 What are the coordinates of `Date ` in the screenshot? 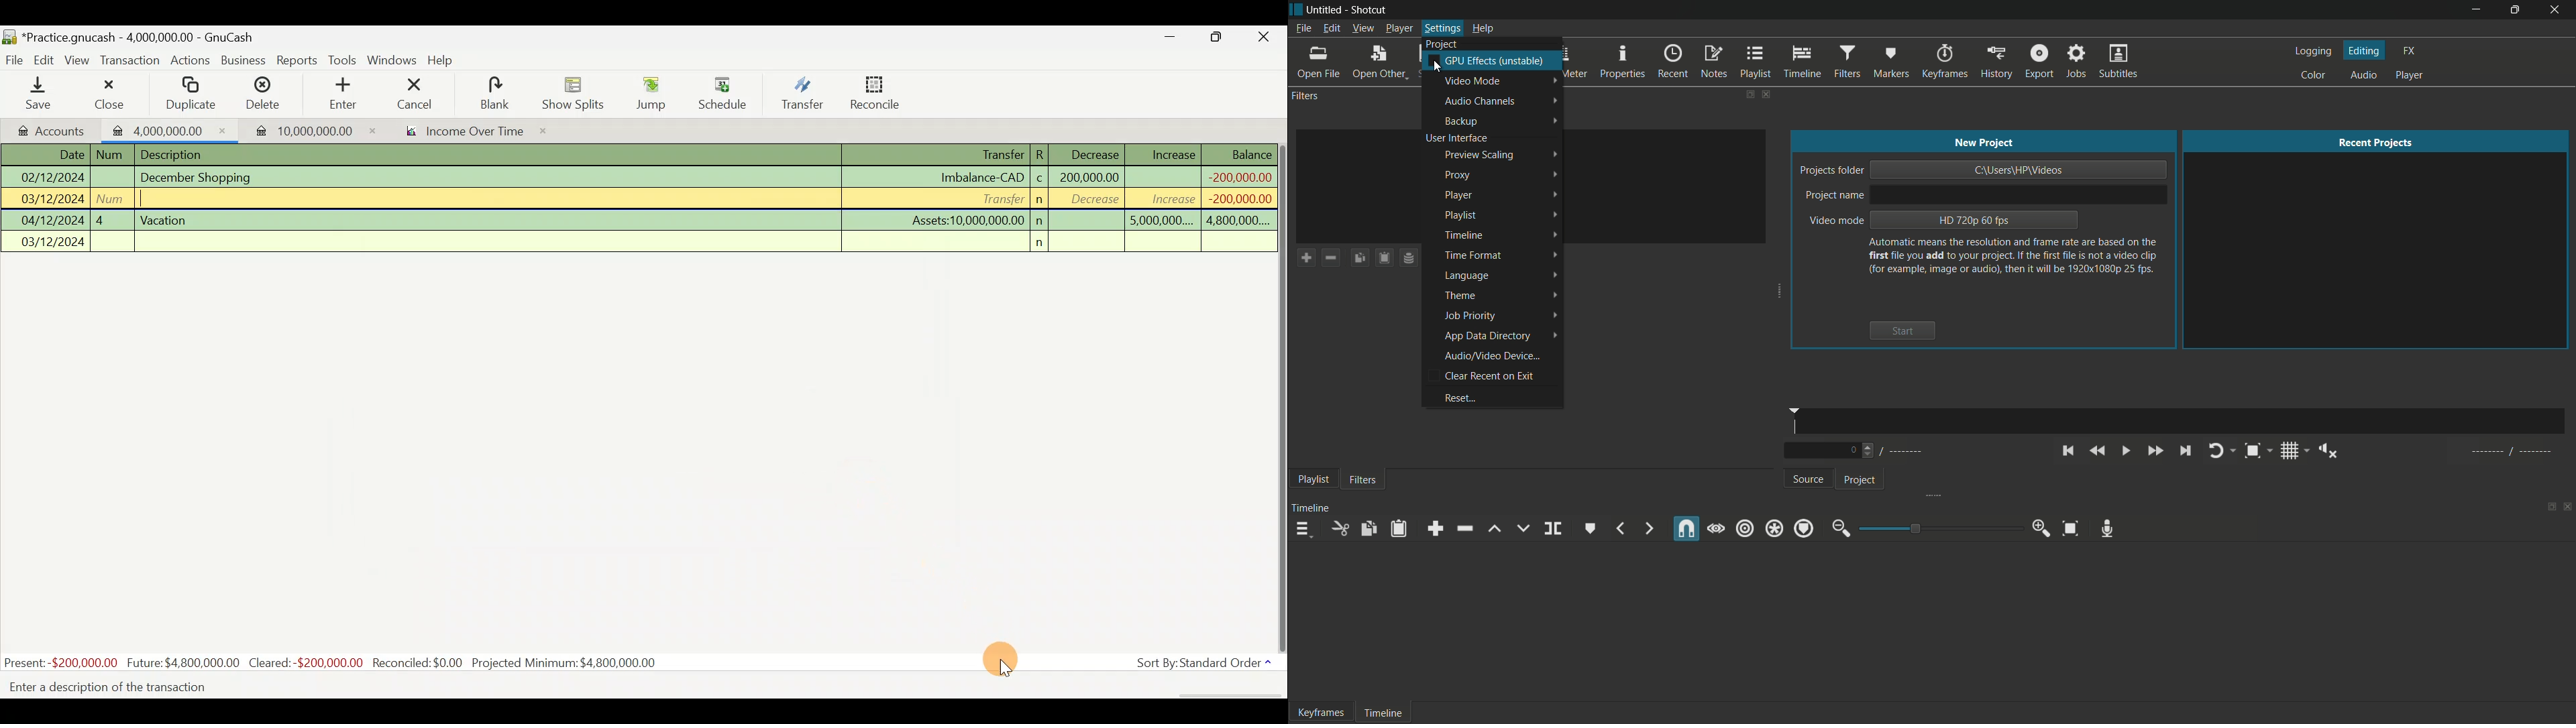 It's located at (62, 154).